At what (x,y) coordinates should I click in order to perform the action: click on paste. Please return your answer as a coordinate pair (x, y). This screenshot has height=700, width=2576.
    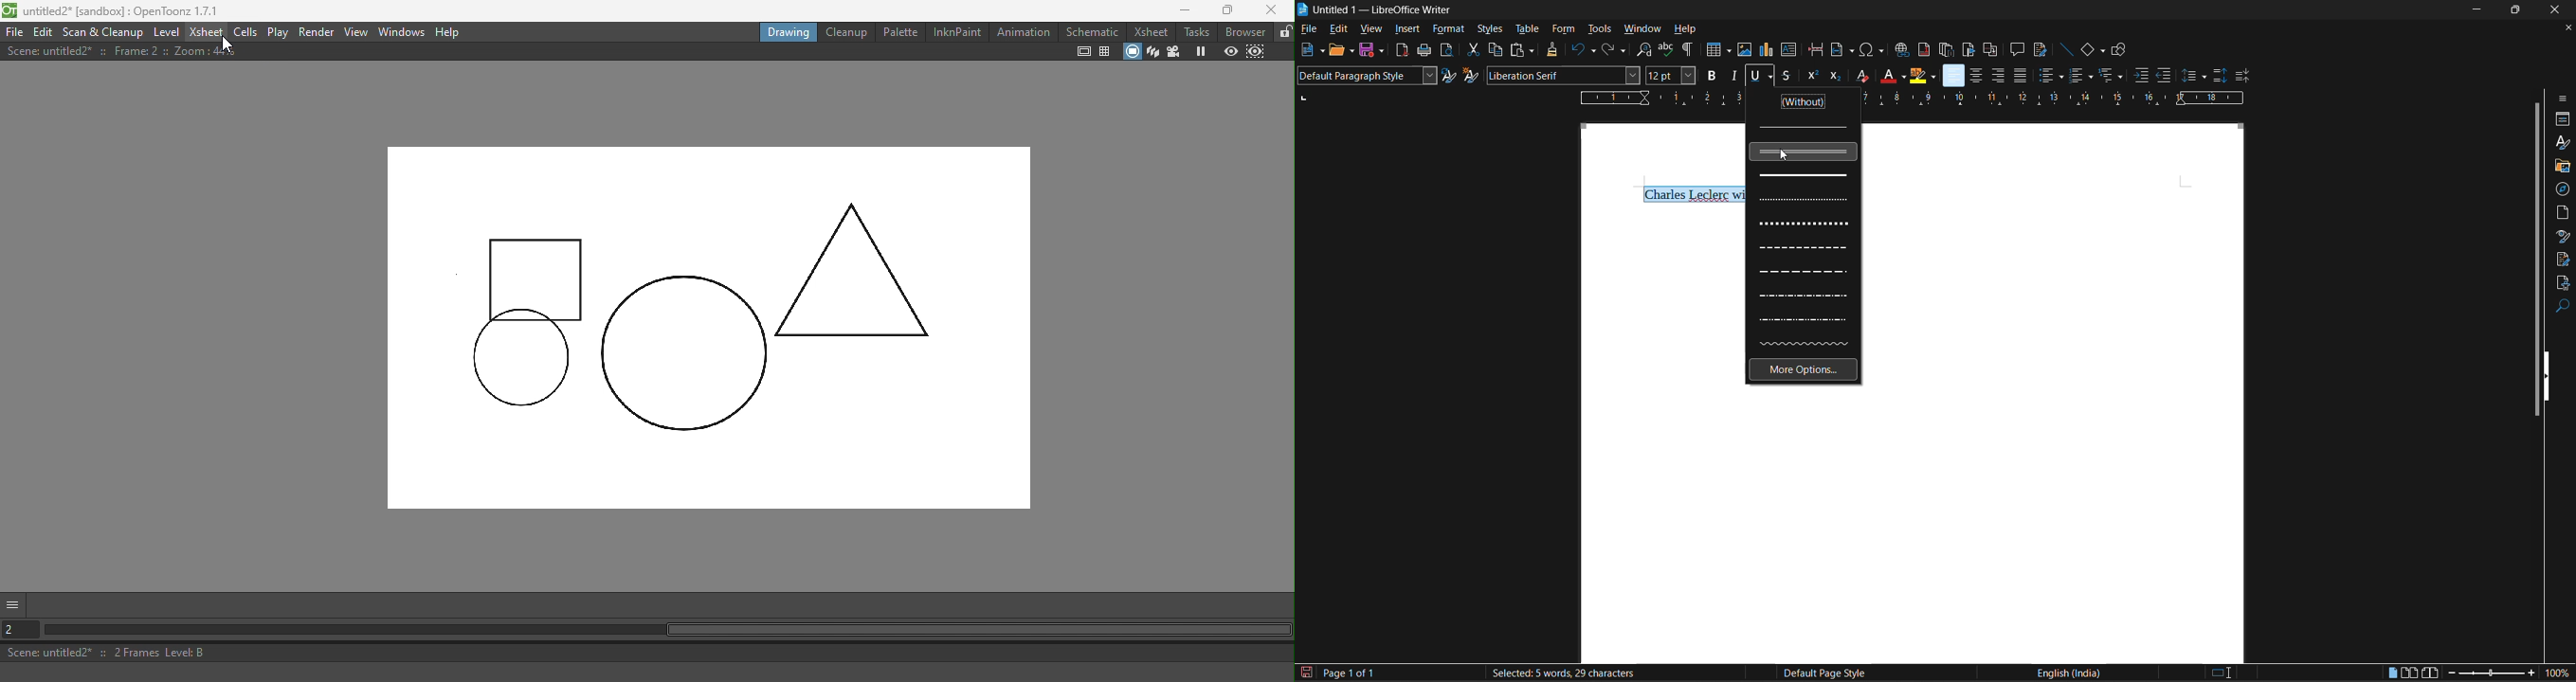
    Looking at the image, I should click on (1519, 50).